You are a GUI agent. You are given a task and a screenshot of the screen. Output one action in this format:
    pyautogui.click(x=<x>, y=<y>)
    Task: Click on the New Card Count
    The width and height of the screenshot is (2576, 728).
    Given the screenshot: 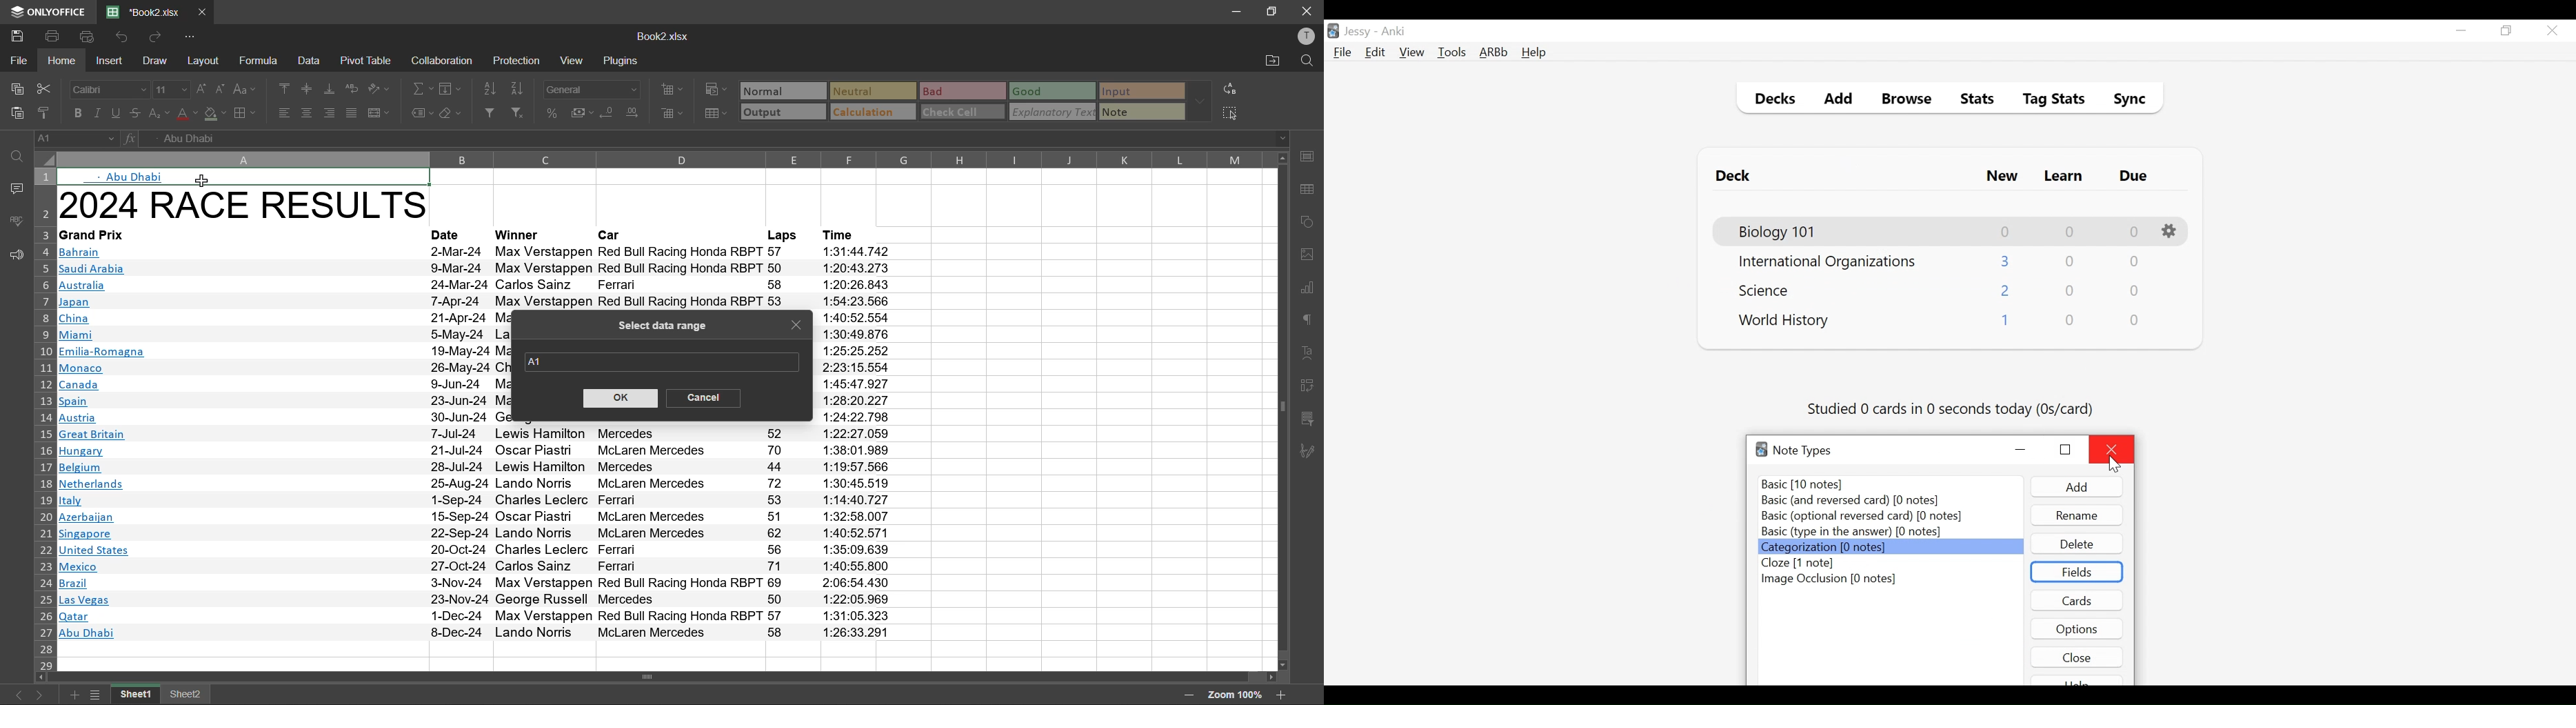 What is the action you would take?
    pyautogui.click(x=2006, y=232)
    